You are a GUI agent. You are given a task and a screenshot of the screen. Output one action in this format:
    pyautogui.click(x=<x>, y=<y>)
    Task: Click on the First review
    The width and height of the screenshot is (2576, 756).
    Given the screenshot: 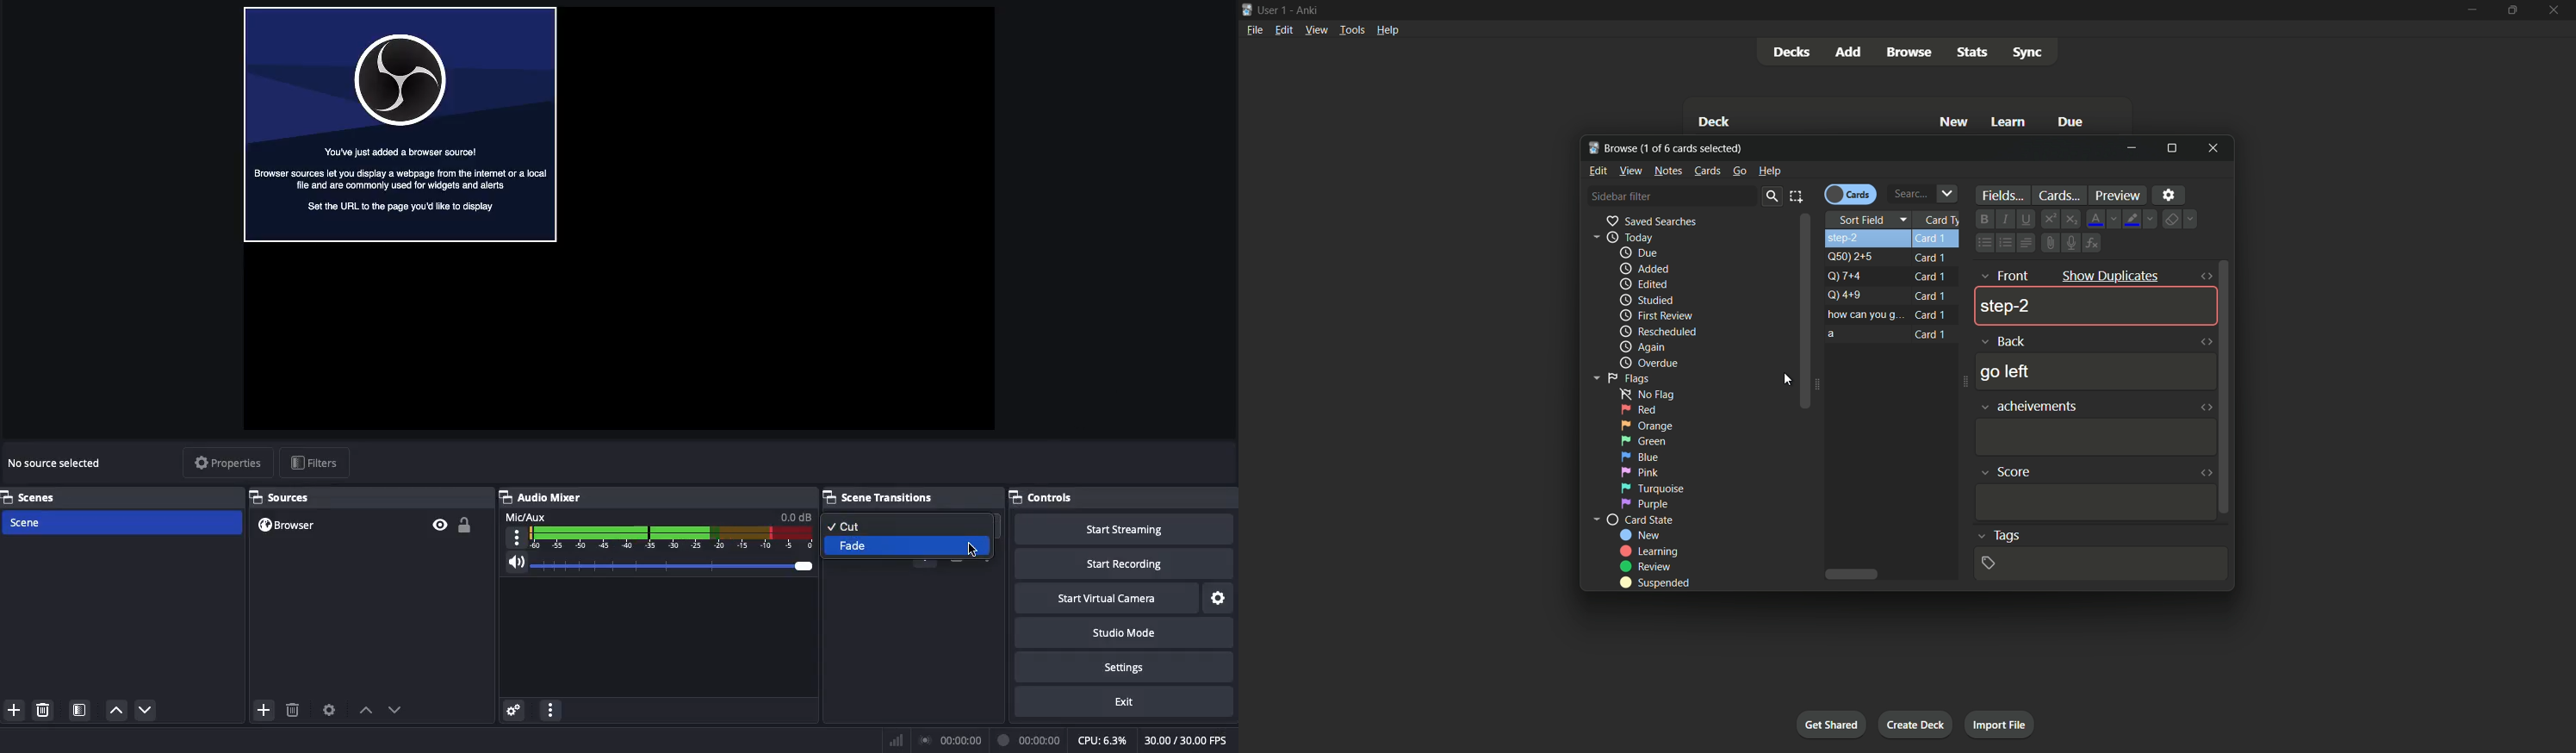 What is the action you would take?
    pyautogui.click(x=1656, y=315)
    